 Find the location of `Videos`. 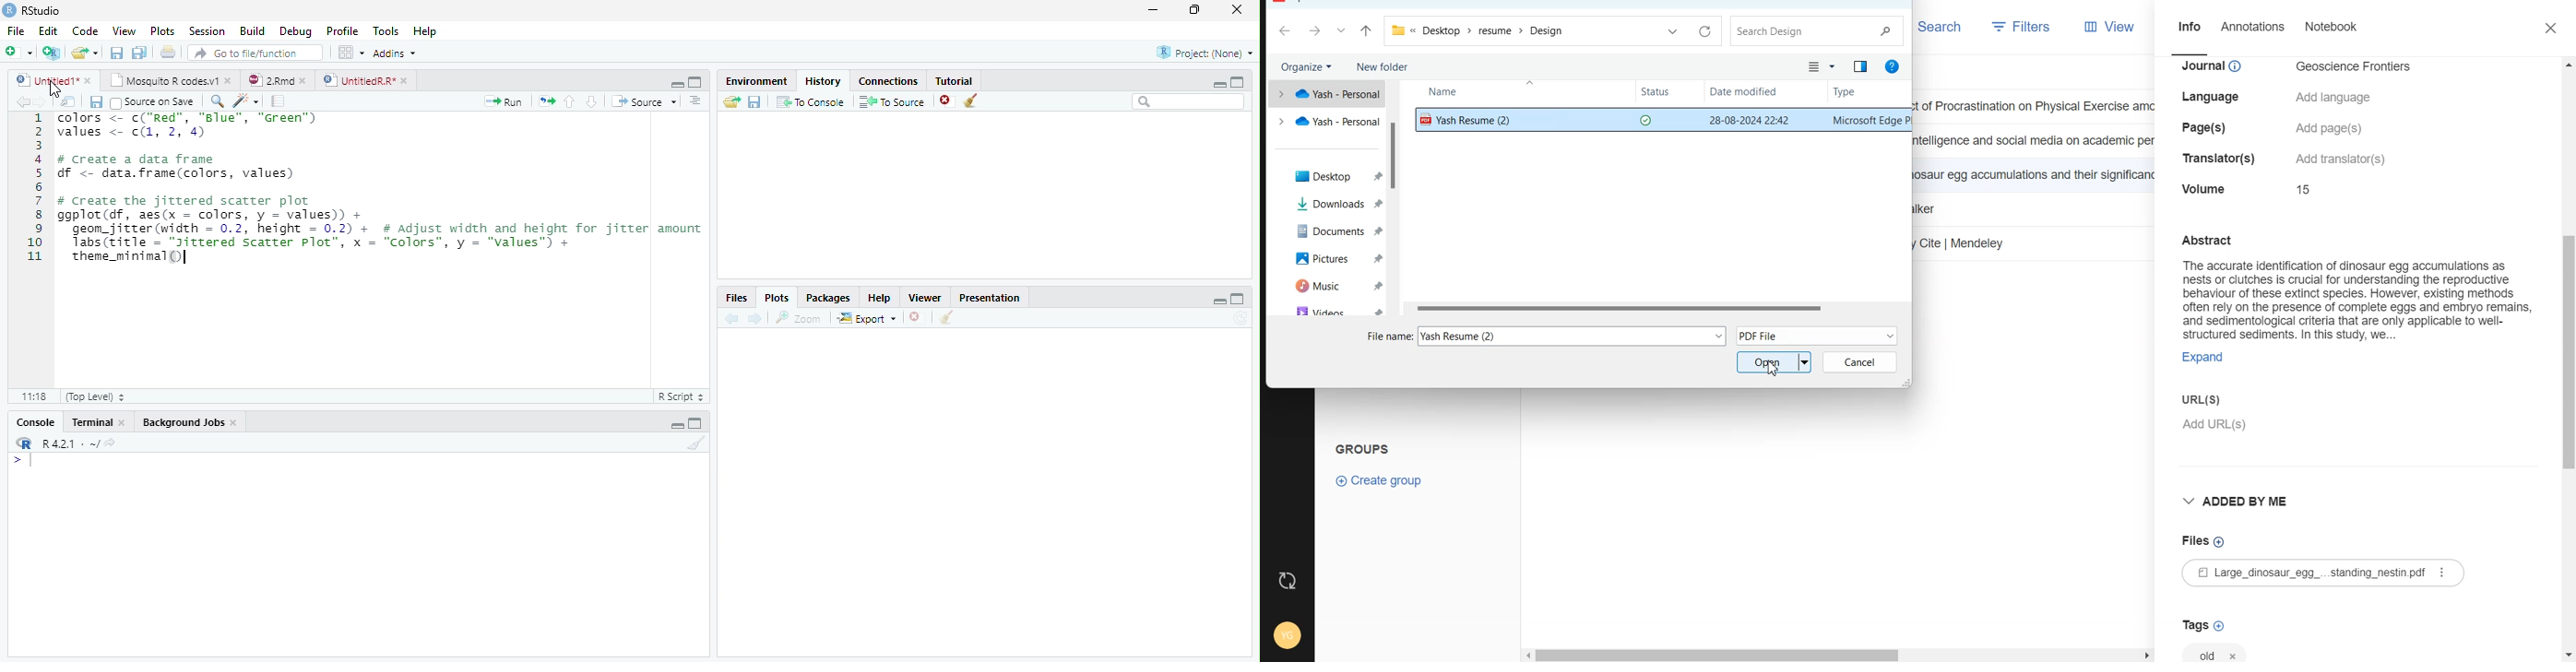

Videos is located at coordinates (1326, 310).